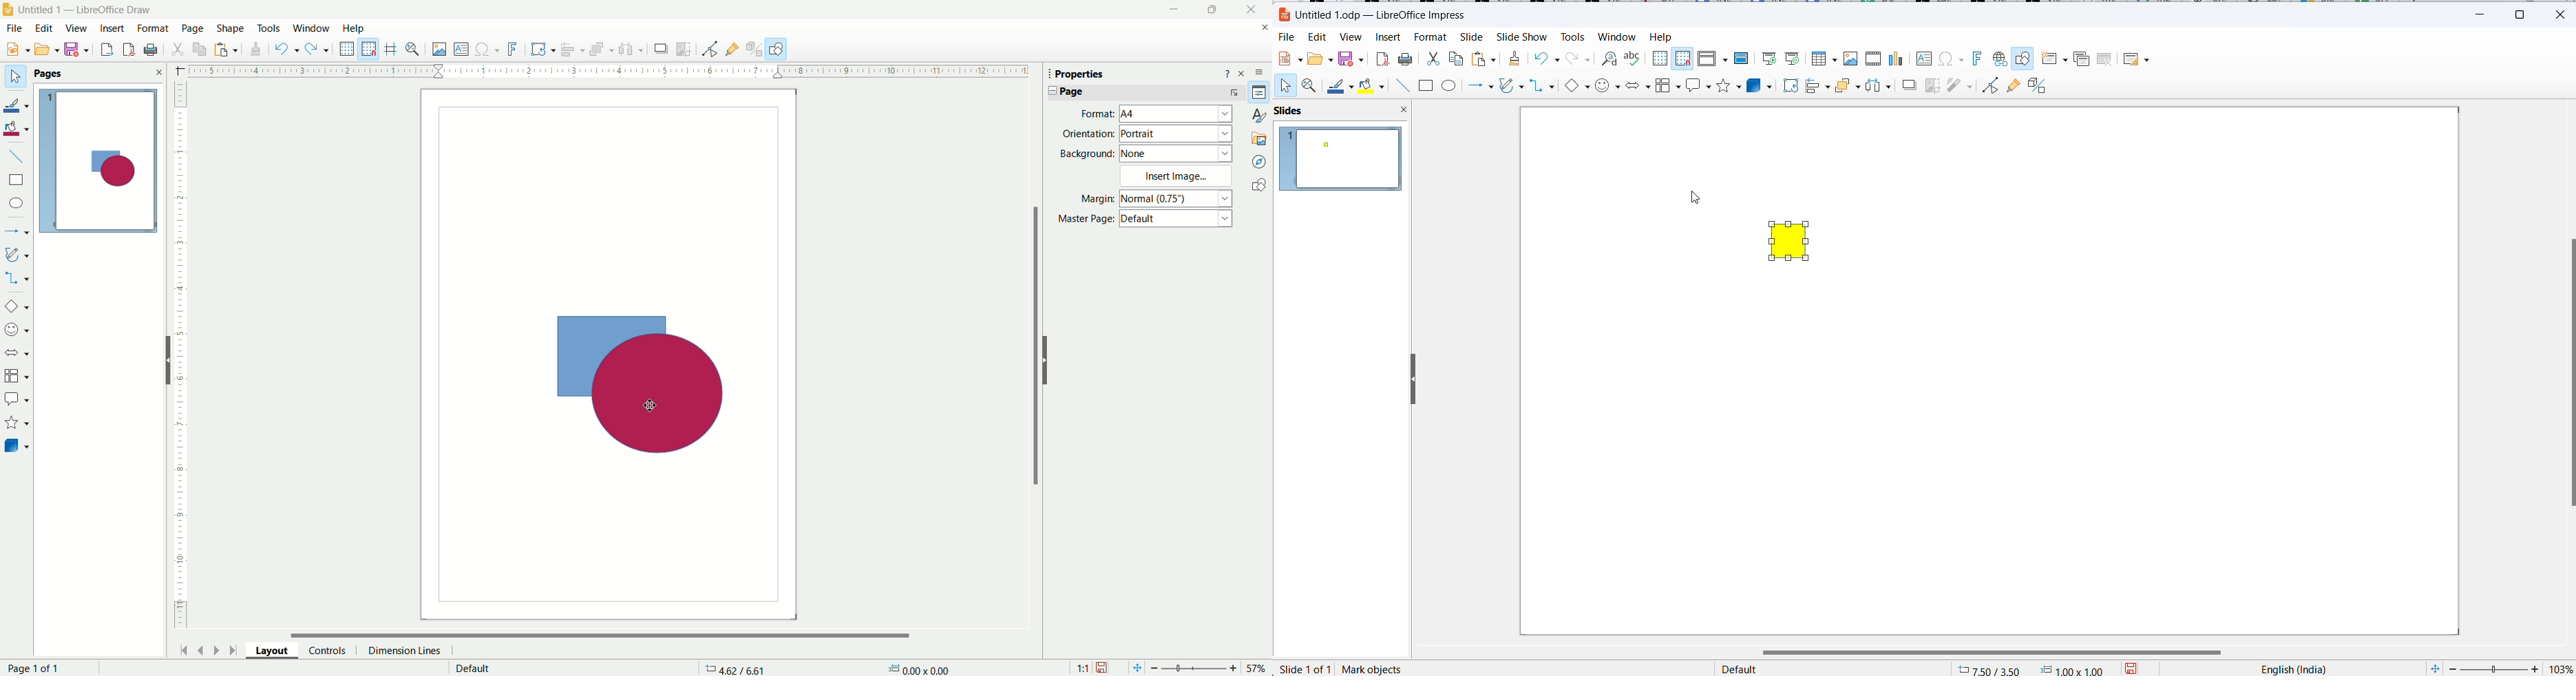 The image size is (2576, 700). Describe the element at coordinates (407, 649) in the screenshot. I see `dimension lines` at that location.